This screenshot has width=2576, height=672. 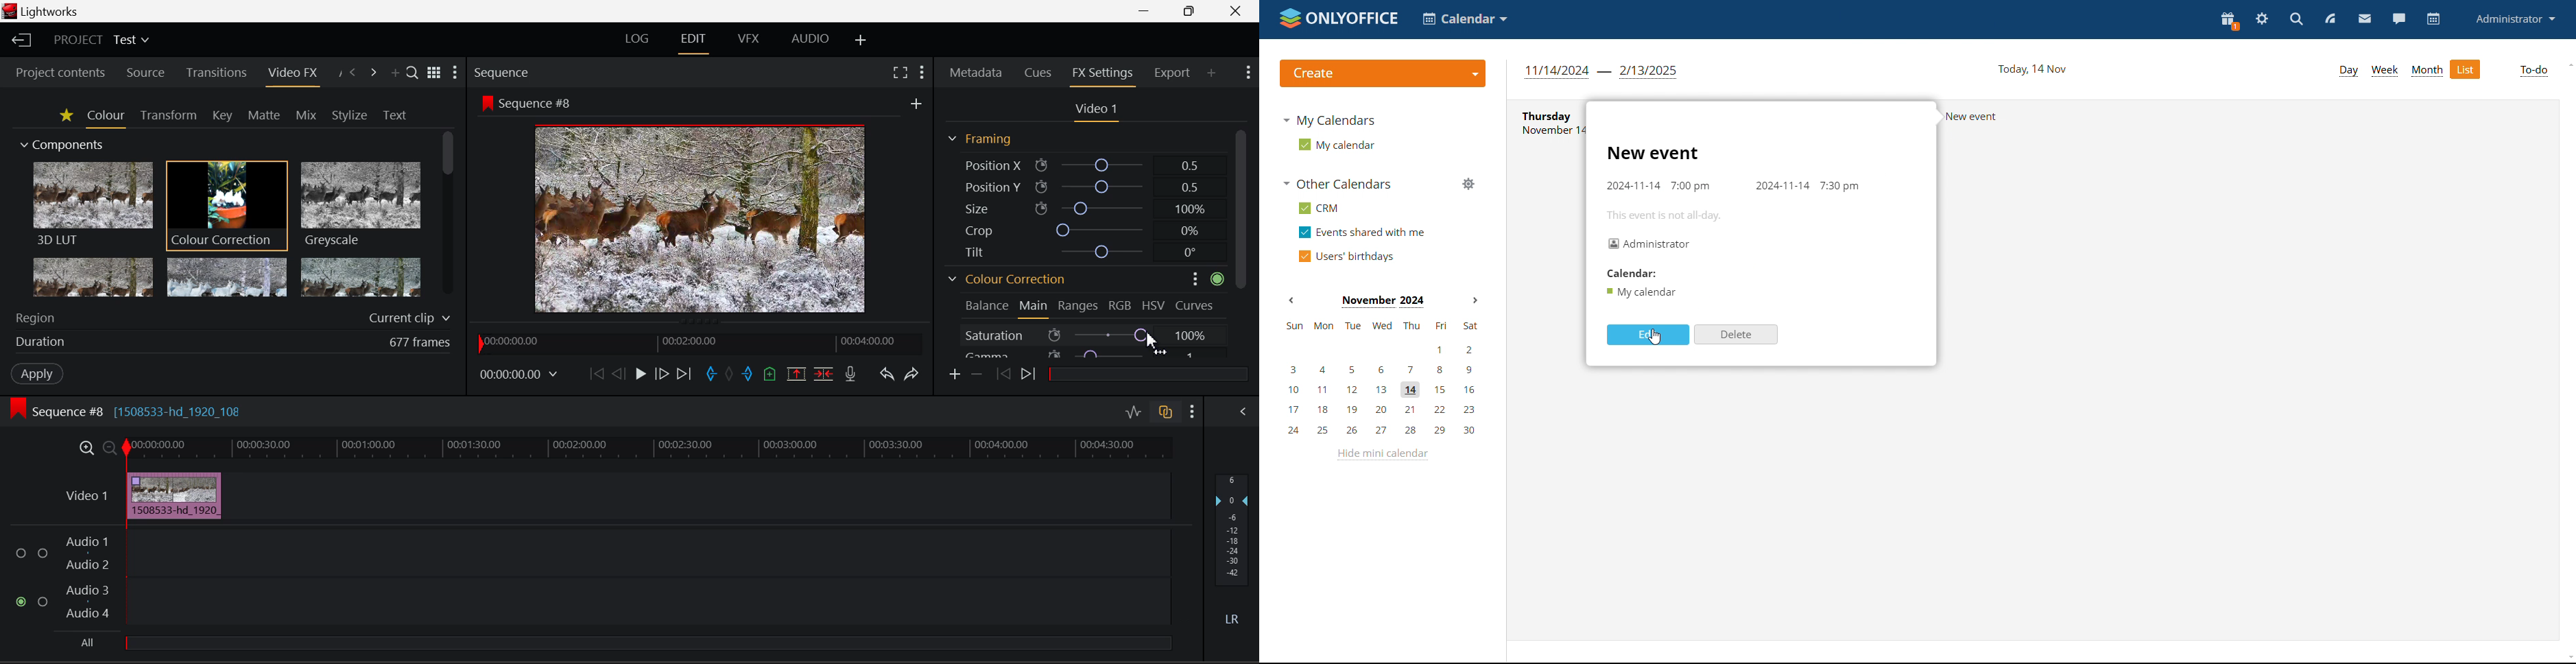 What do you see at coordinates (825, 374) in the screenshot?
I see `Delete/Cut` at bounding box center [825, 374].